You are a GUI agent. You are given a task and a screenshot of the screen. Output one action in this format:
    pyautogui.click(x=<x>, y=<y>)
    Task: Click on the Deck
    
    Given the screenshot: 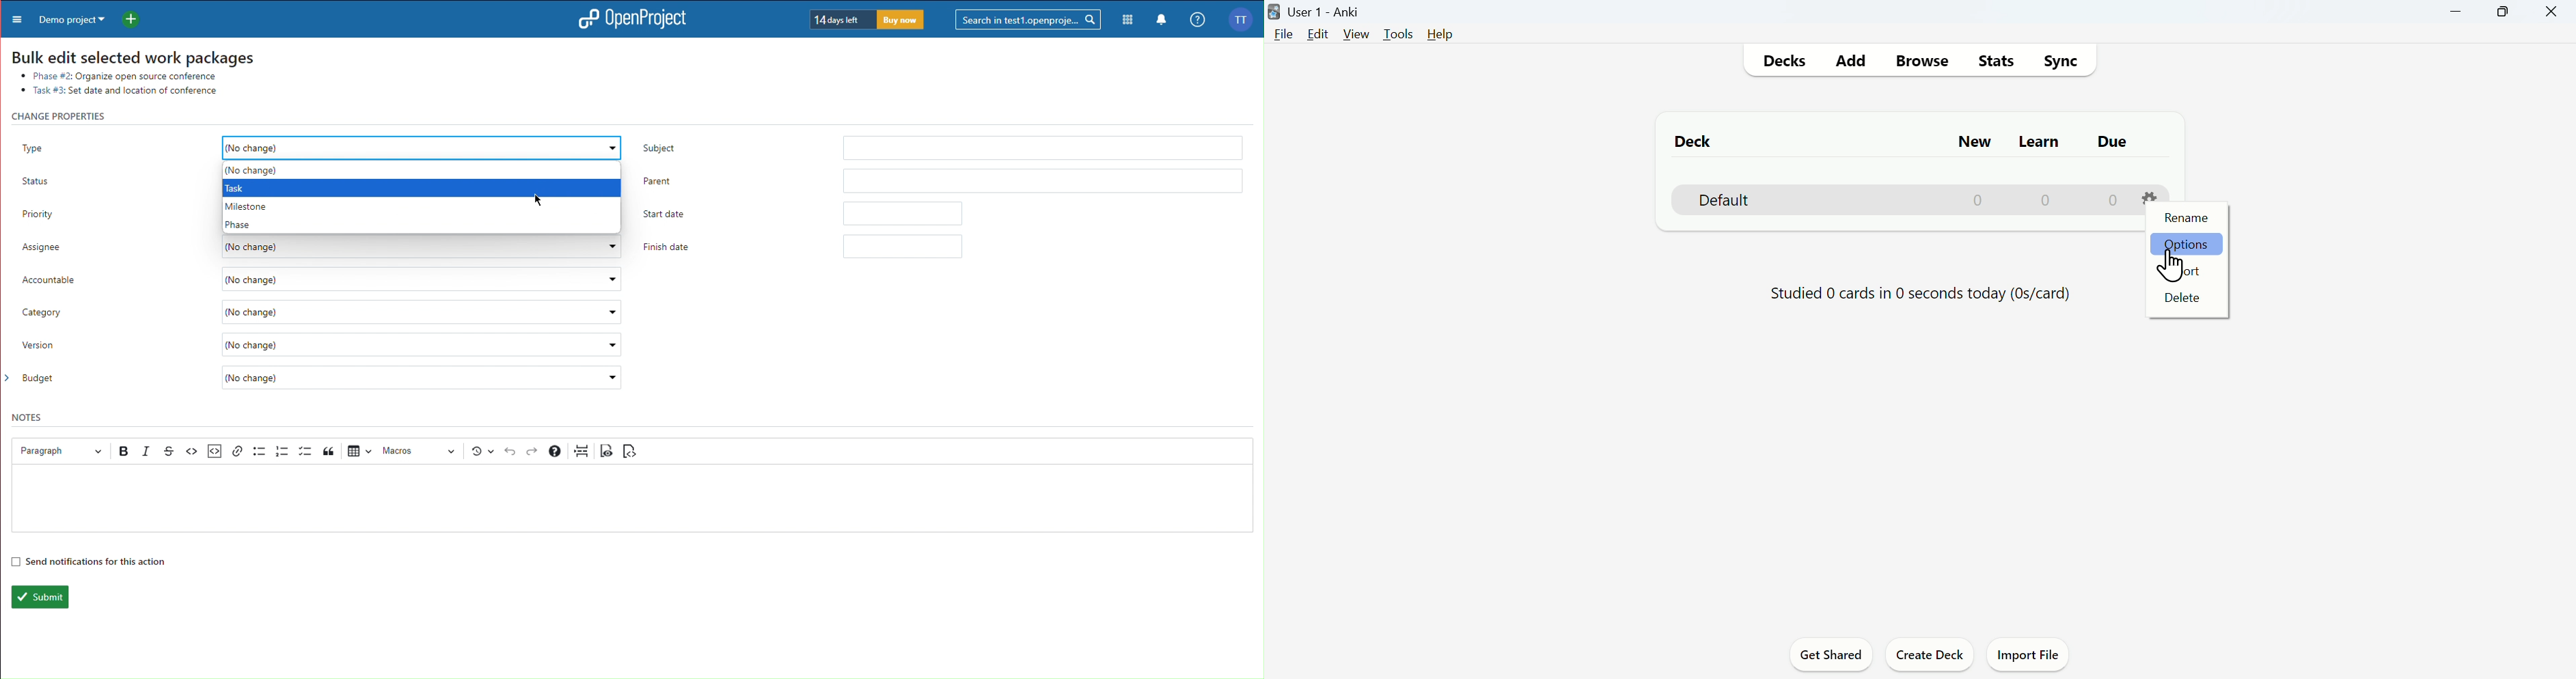 What is the action you would take?
    pyautogui.click(x=1695, y=140)
    